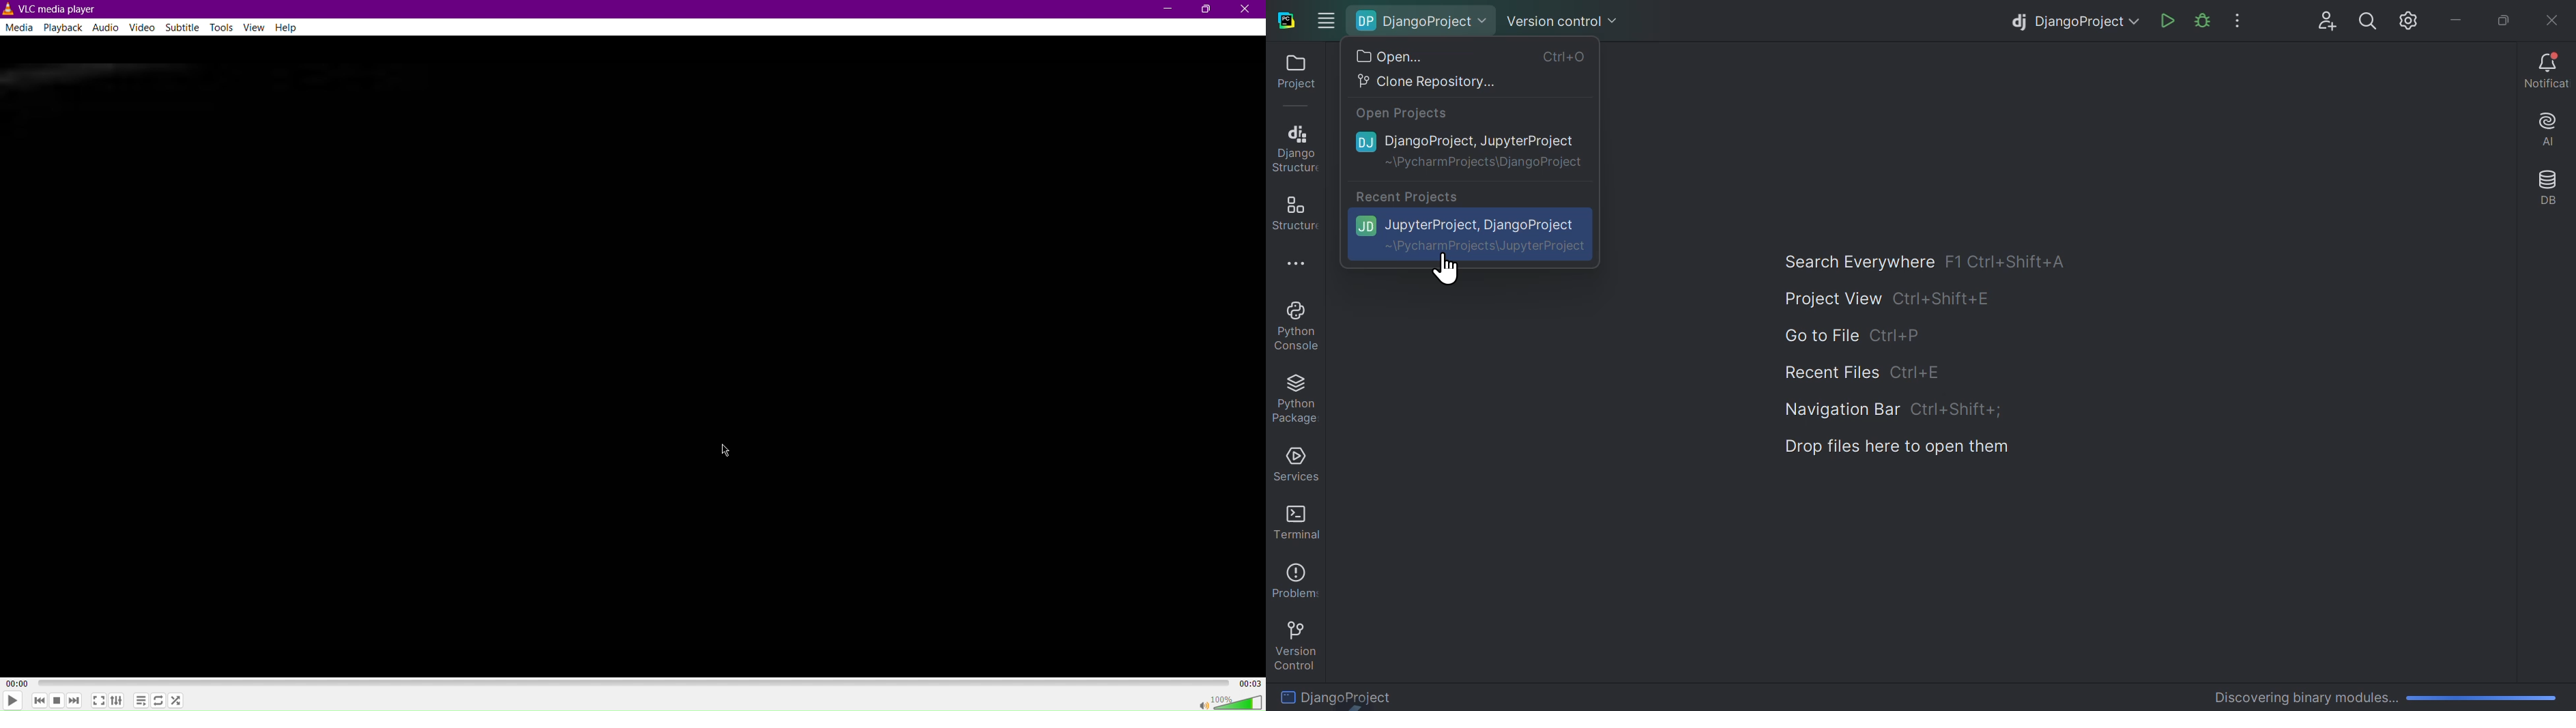  What do you see at coordinates (67, 26) in the screenshot?
I see `Playback` at bounding box center [67, 26].